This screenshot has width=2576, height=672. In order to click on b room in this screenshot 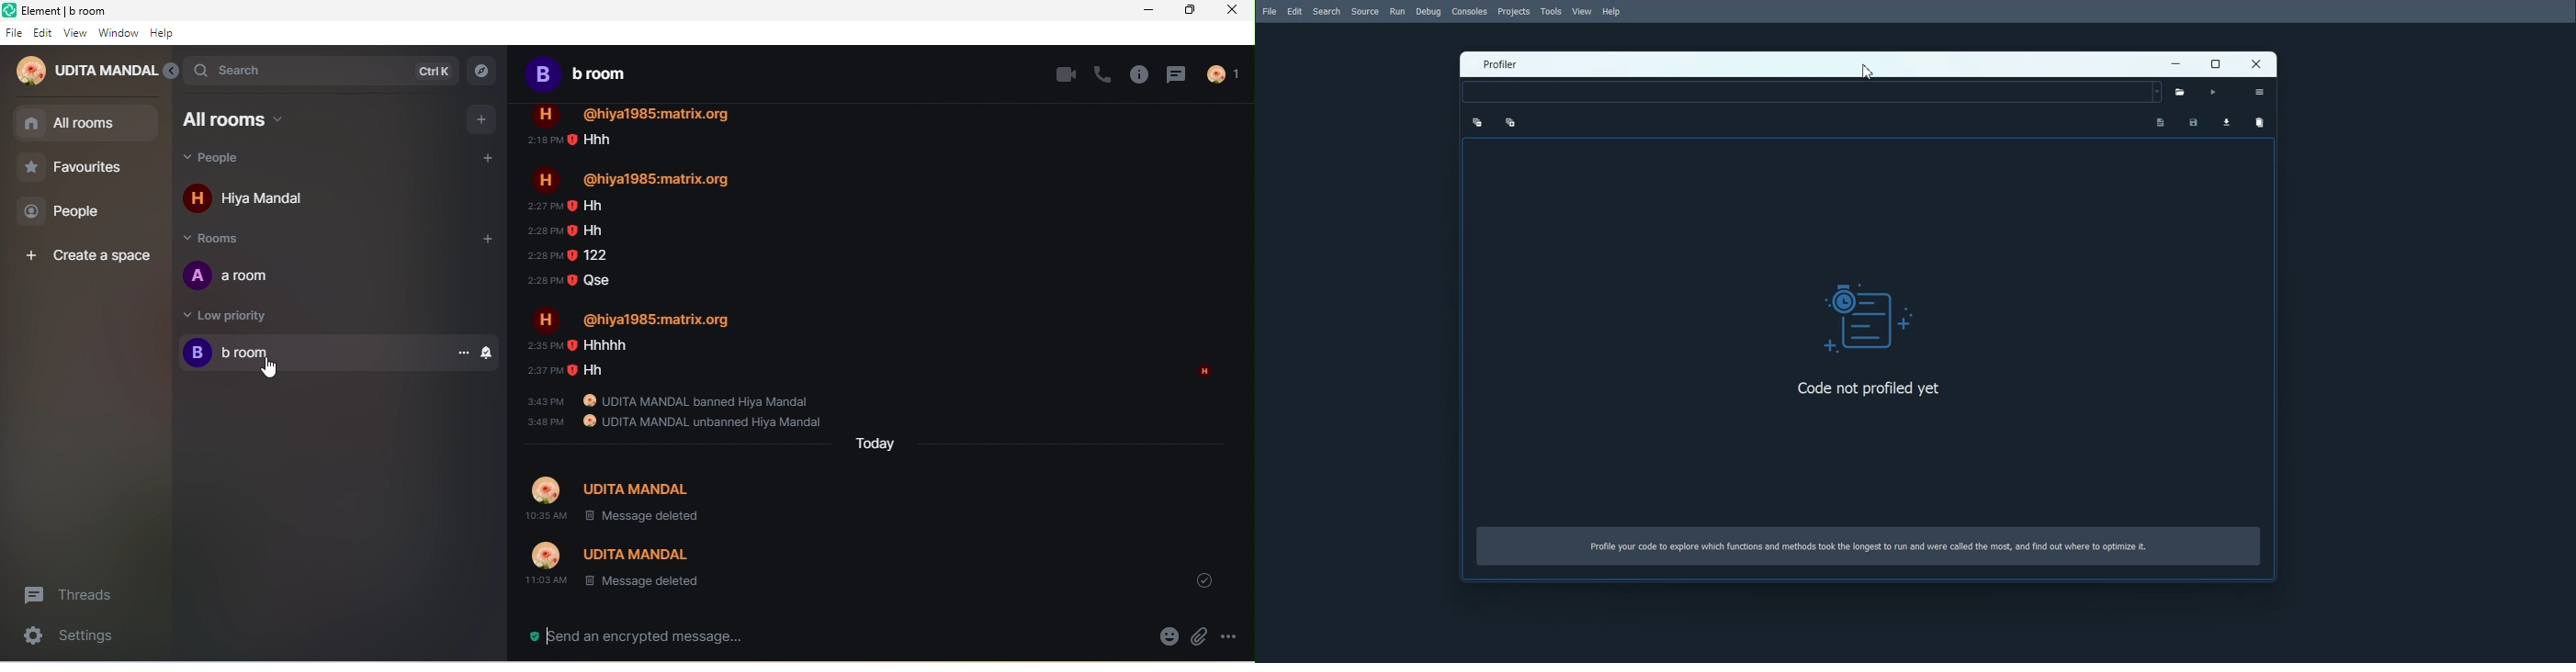, I will do `click(311, 354)`.